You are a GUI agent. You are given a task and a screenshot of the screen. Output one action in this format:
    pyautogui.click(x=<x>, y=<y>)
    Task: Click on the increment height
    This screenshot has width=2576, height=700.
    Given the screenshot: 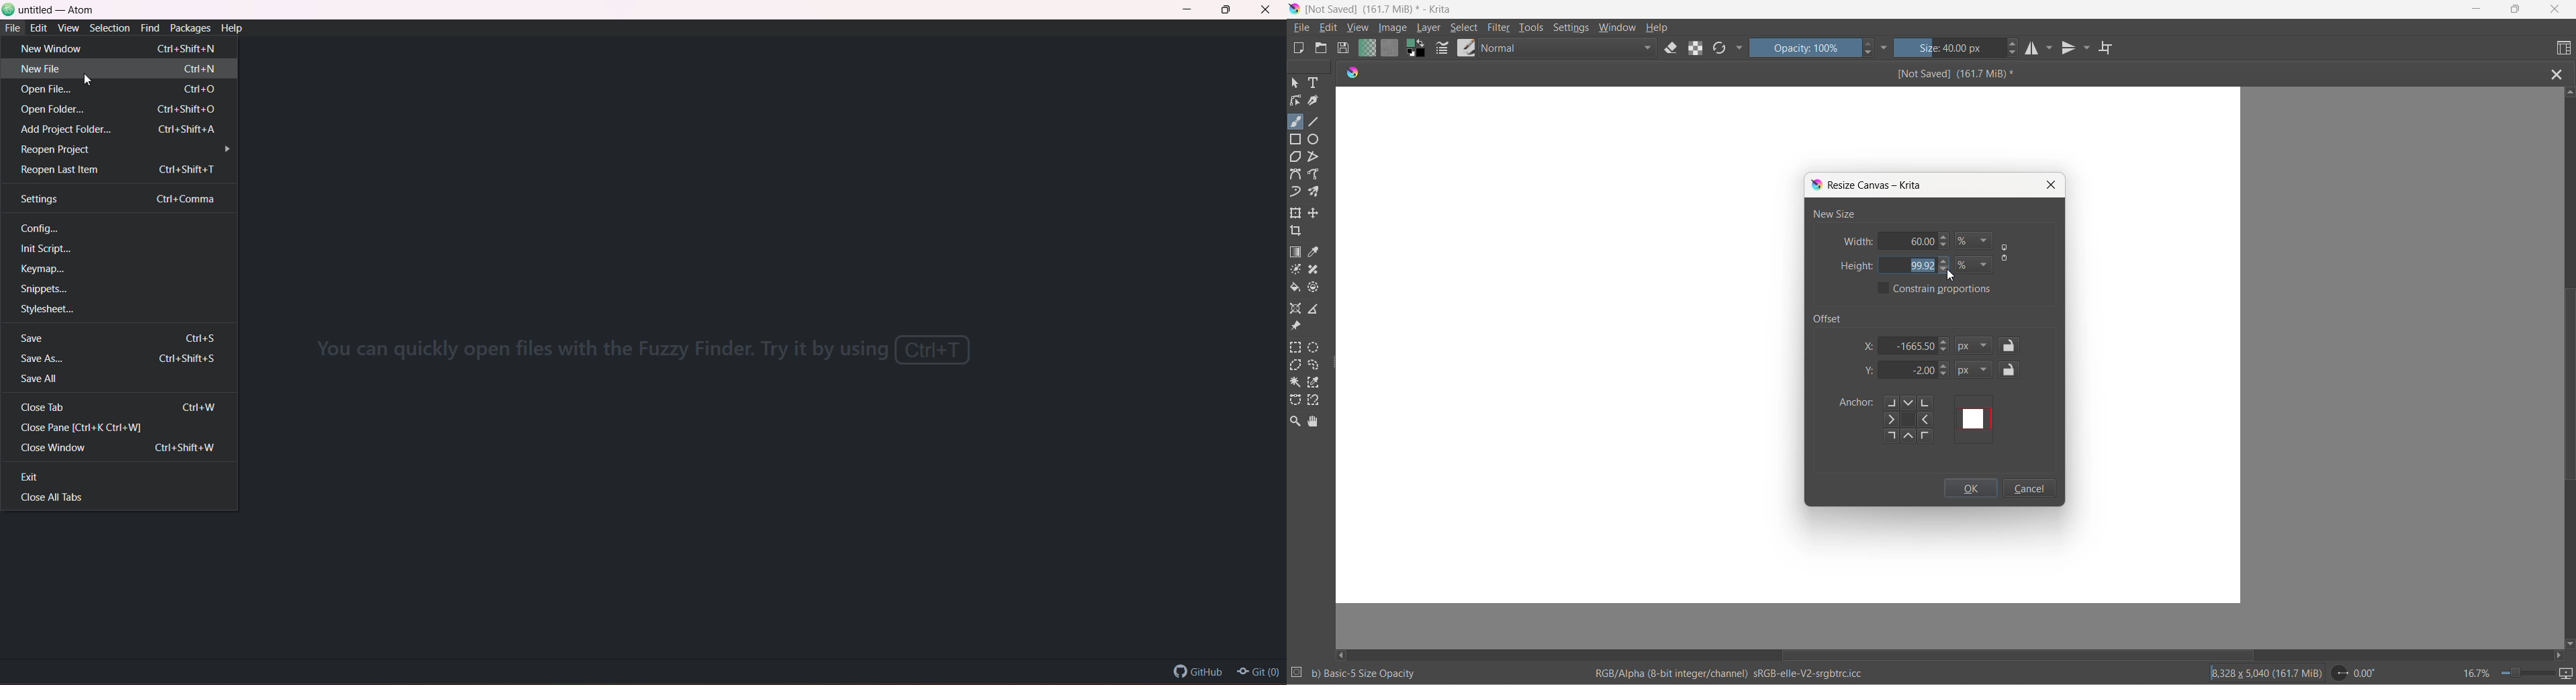 What is the action you would take?
    pyautogui.click(x=1946, y=261)
    